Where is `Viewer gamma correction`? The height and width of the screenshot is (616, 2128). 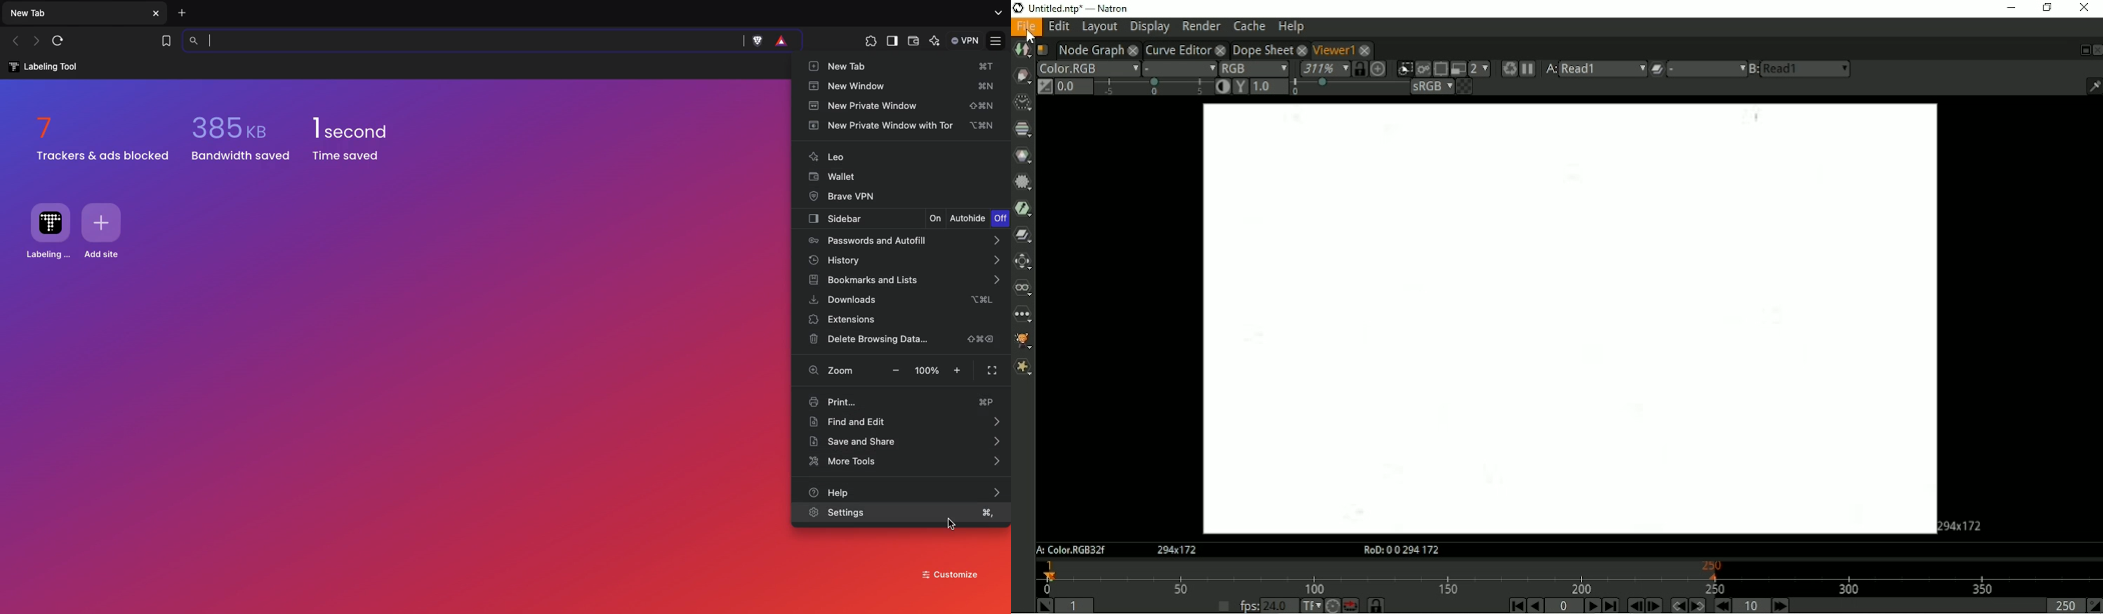 Viewer gamma correction is located at coordinates (1240, 87).